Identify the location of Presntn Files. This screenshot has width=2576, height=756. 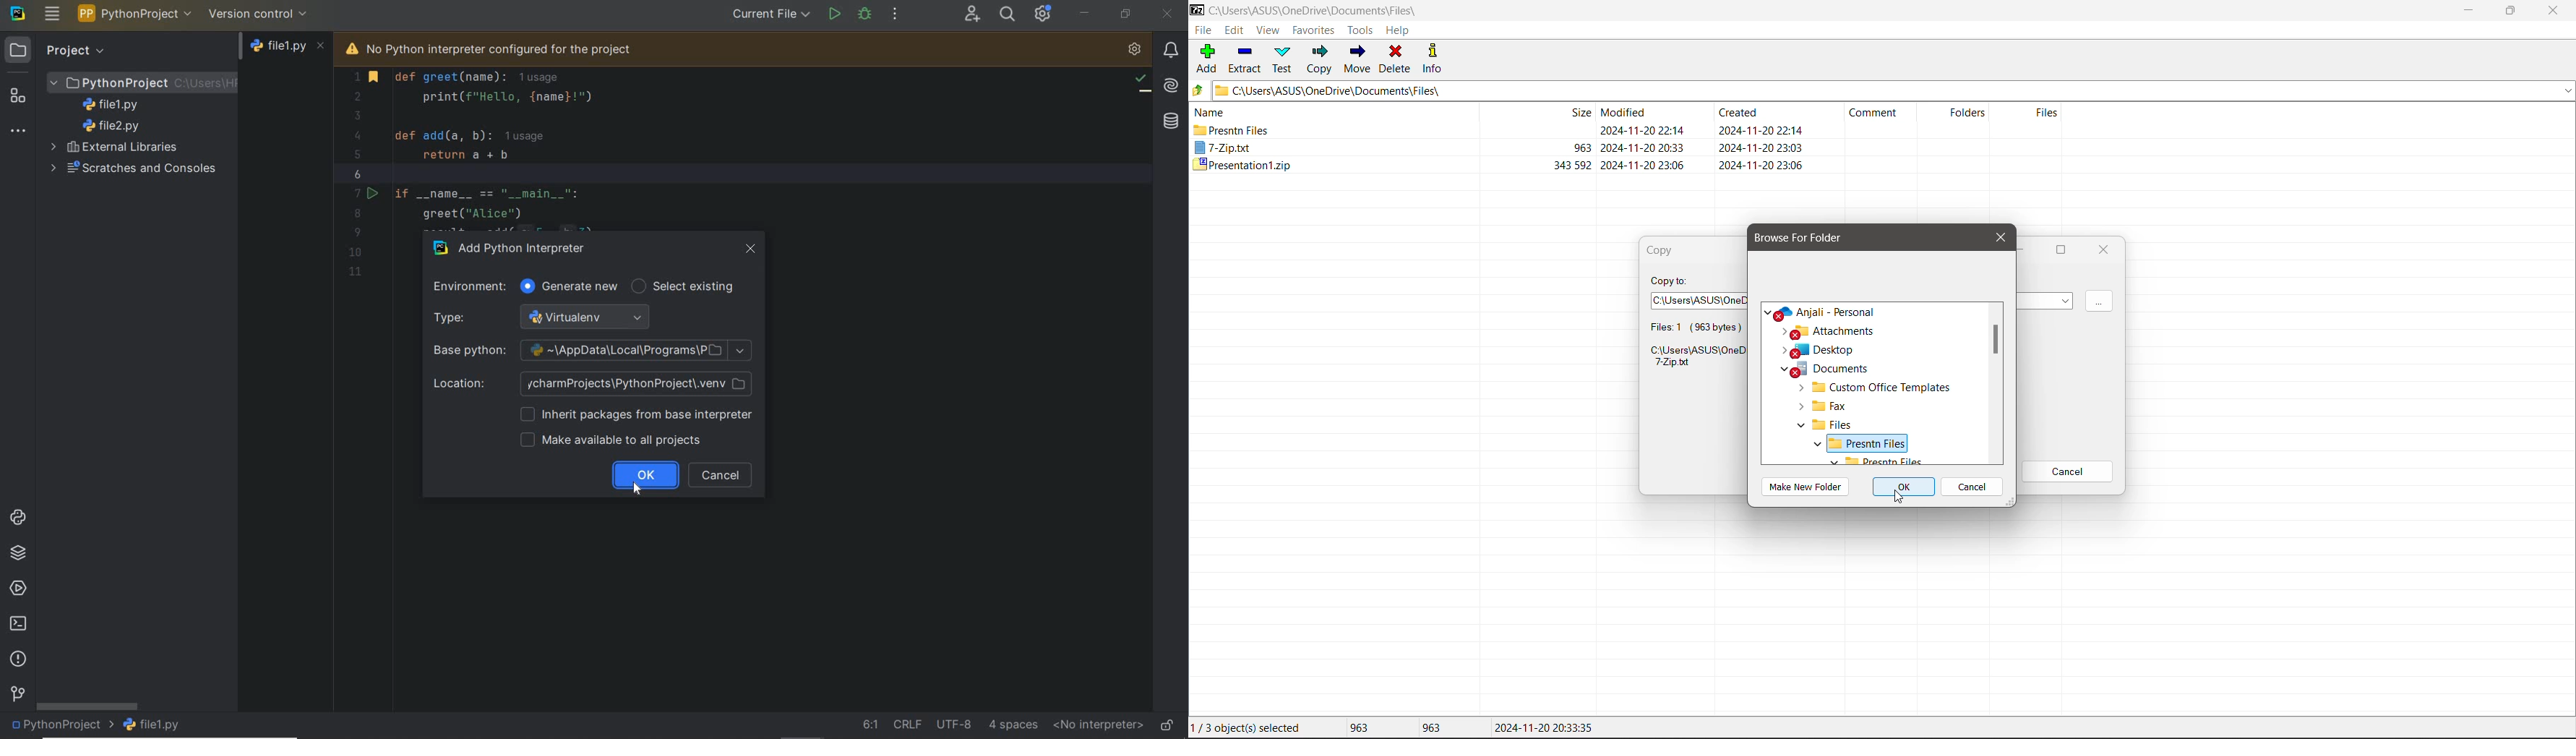
(1232, 130).